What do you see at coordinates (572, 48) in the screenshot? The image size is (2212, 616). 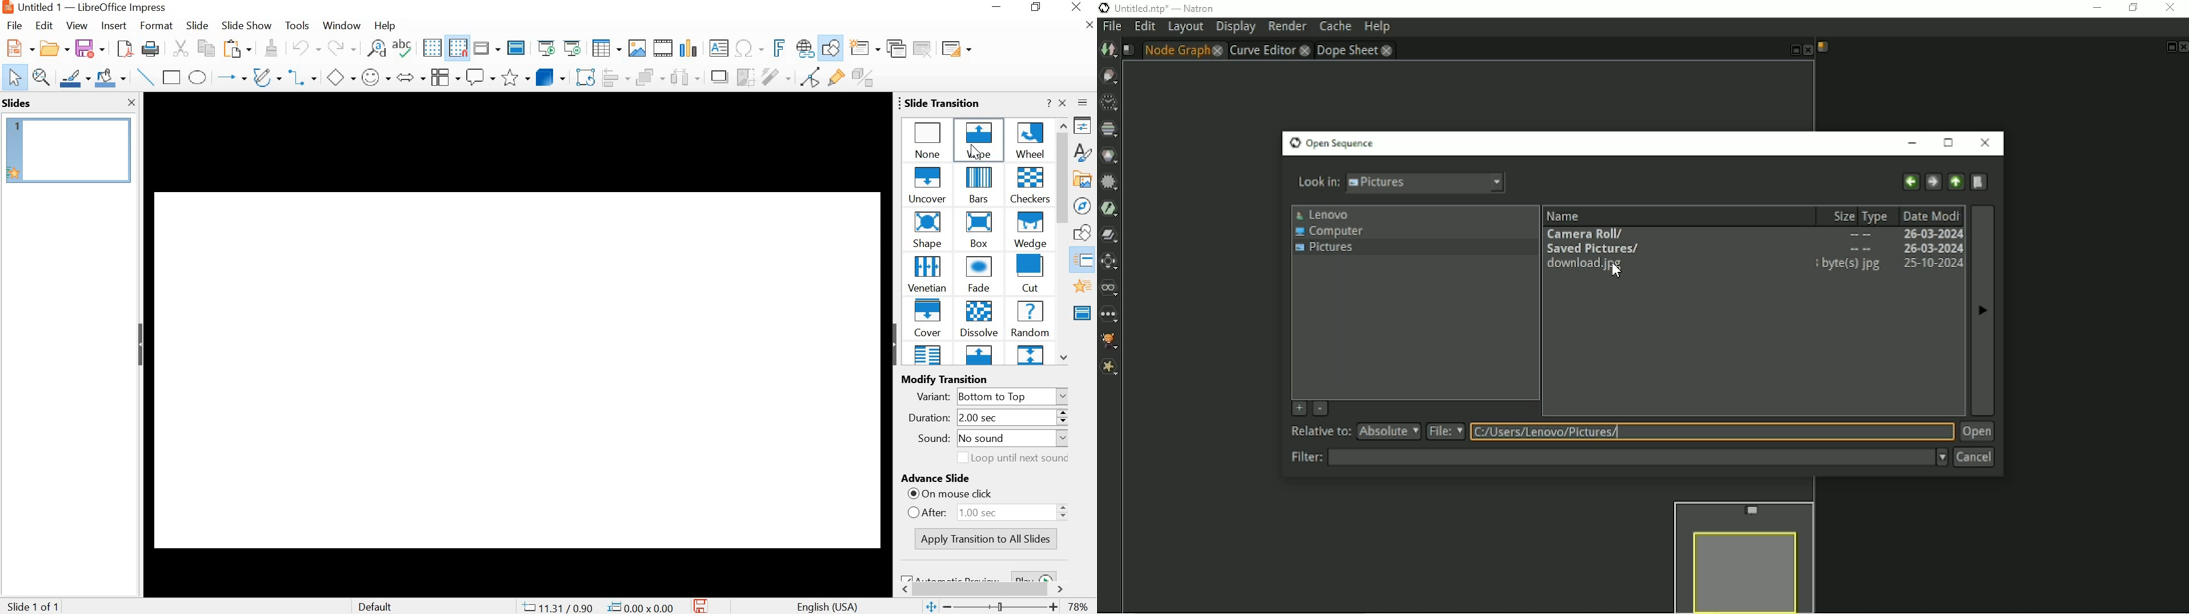 I see `Start from current slide` at bounding box center [572, 48].